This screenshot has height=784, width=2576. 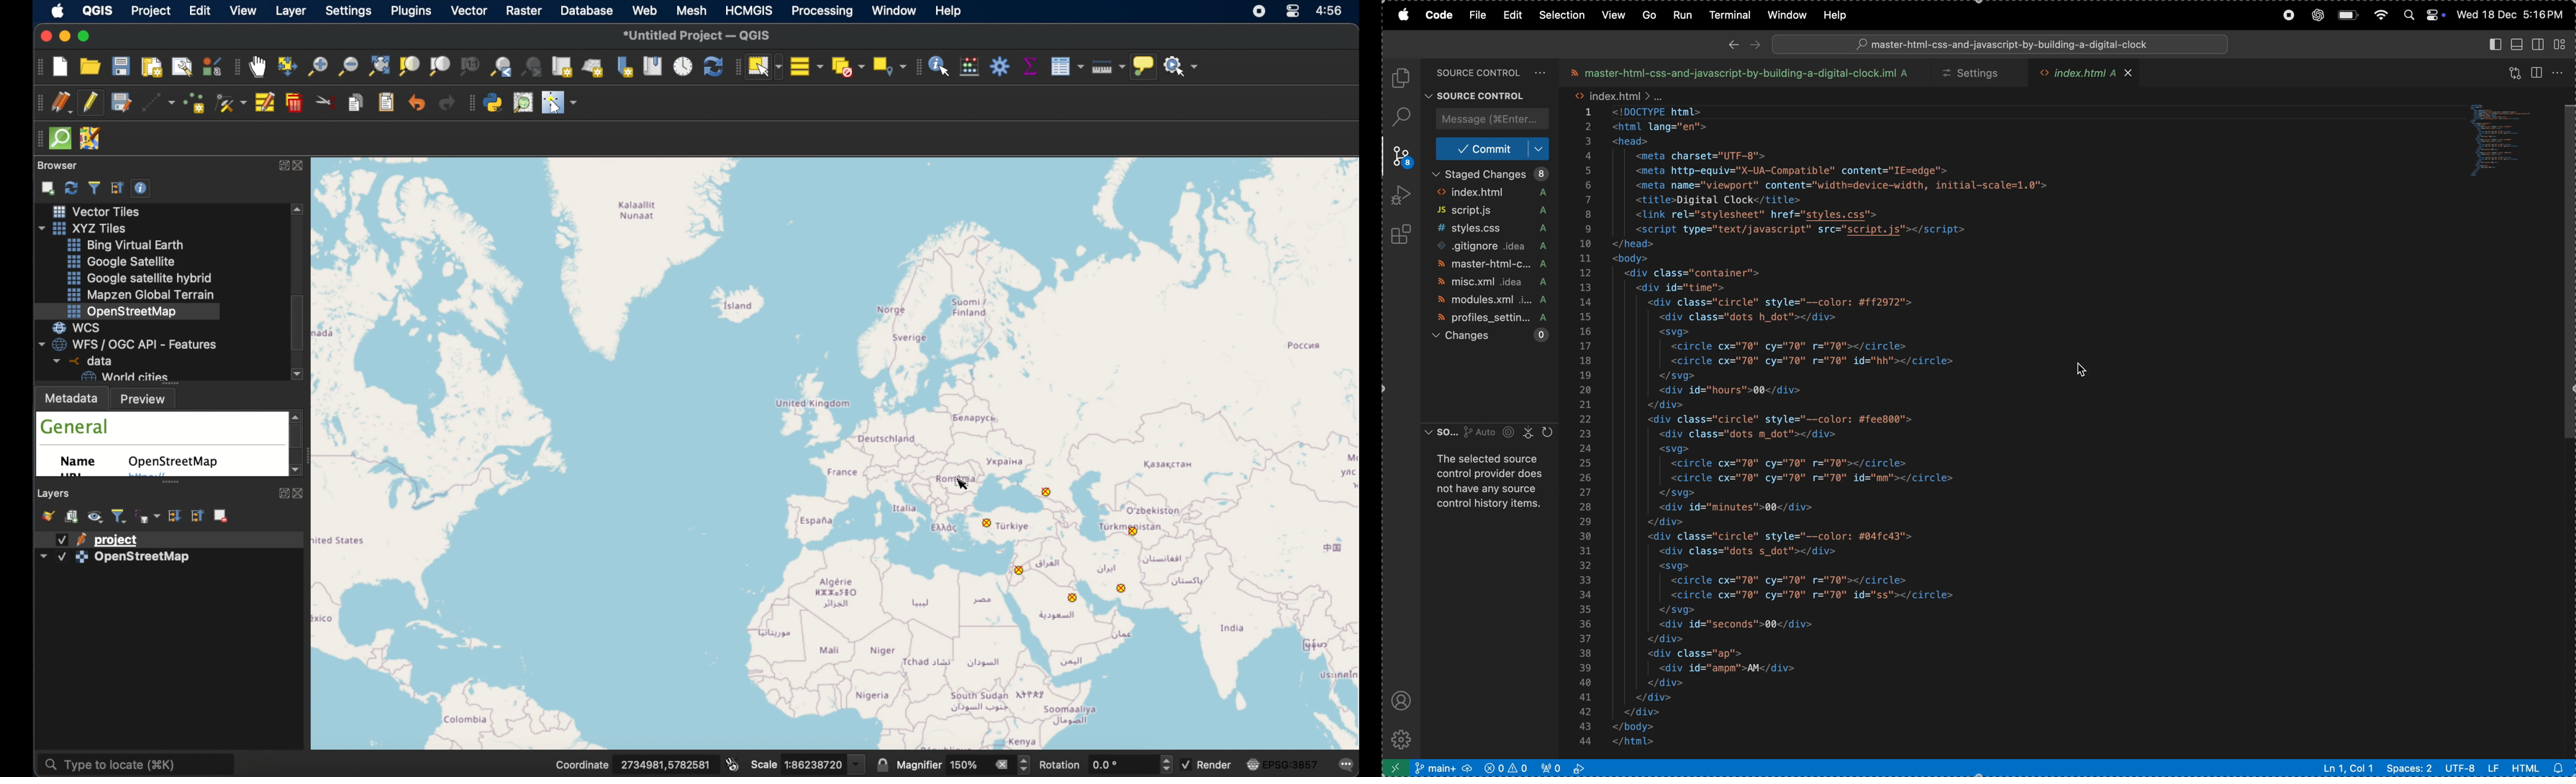 What do you see at coordinates (1764, 215) in the screenshot?
I see `<link rel="stylesheet" href="styles.css">` at bounding box center [1764, 215].